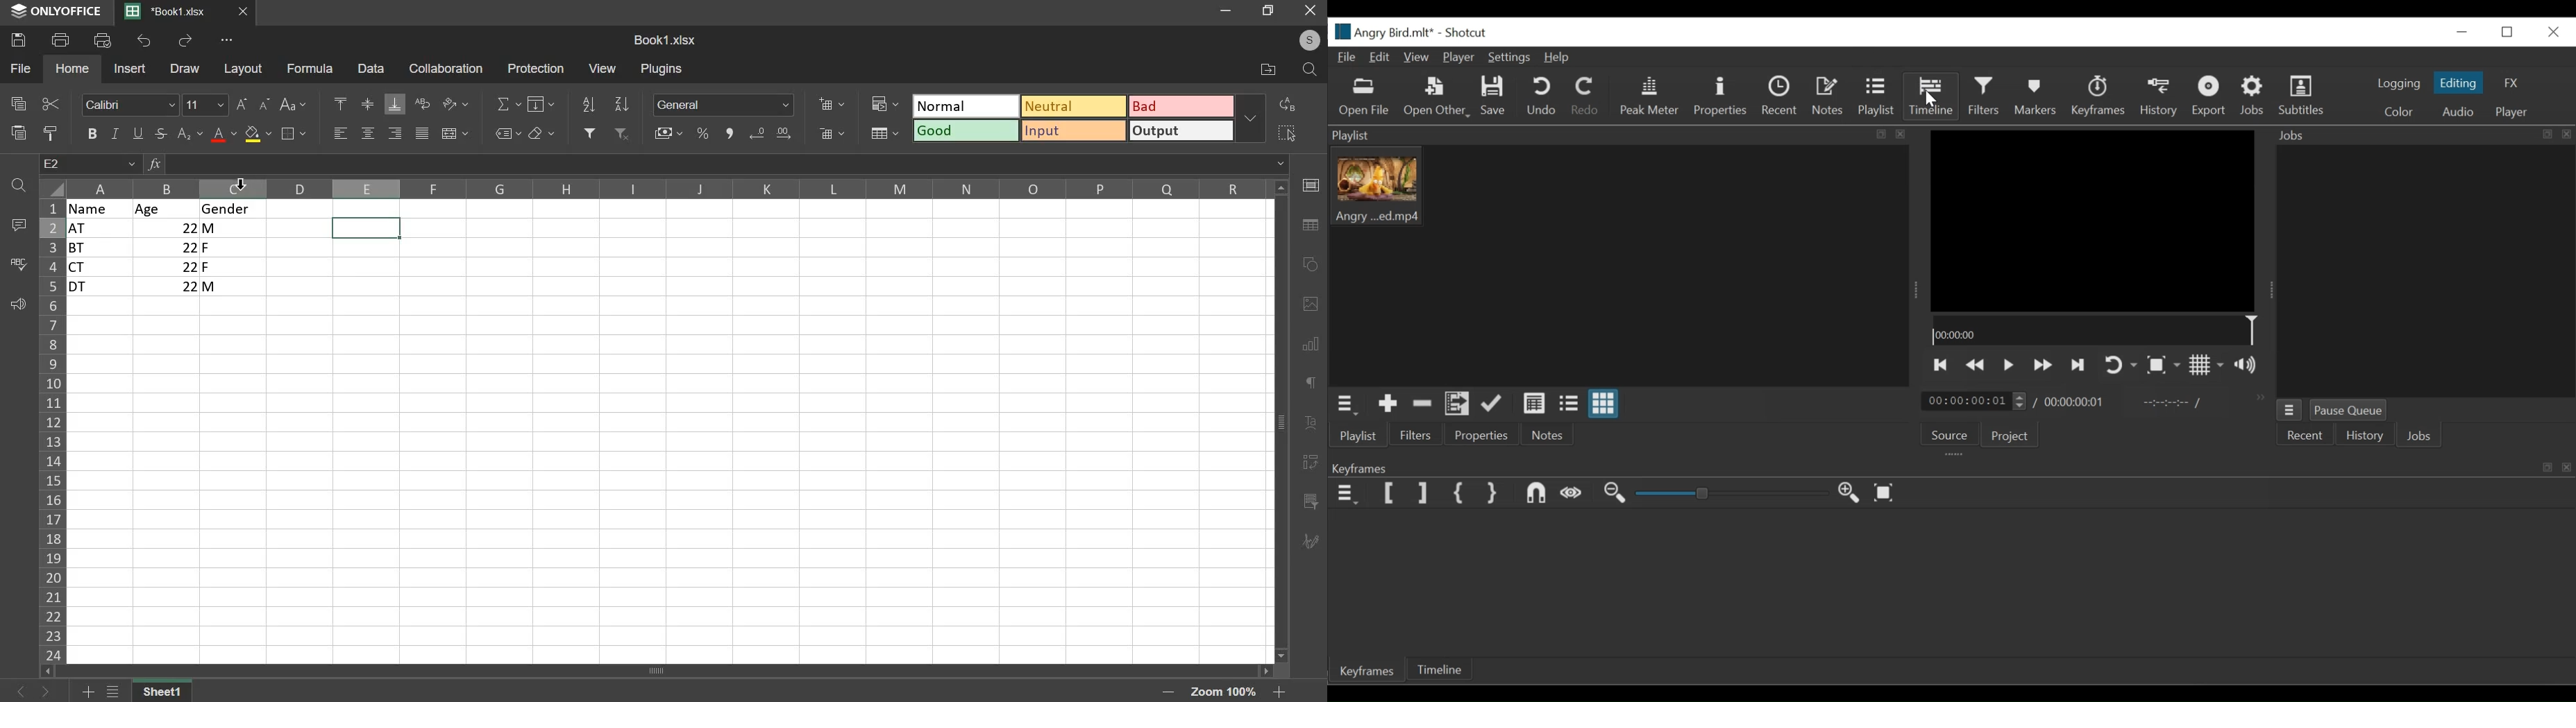 The height and width of the screenshot is (728, 2576). What do you see at coordinates (883, 103) in the screenshot?
I see `conditional formatting` at bounding box center [883, 103].